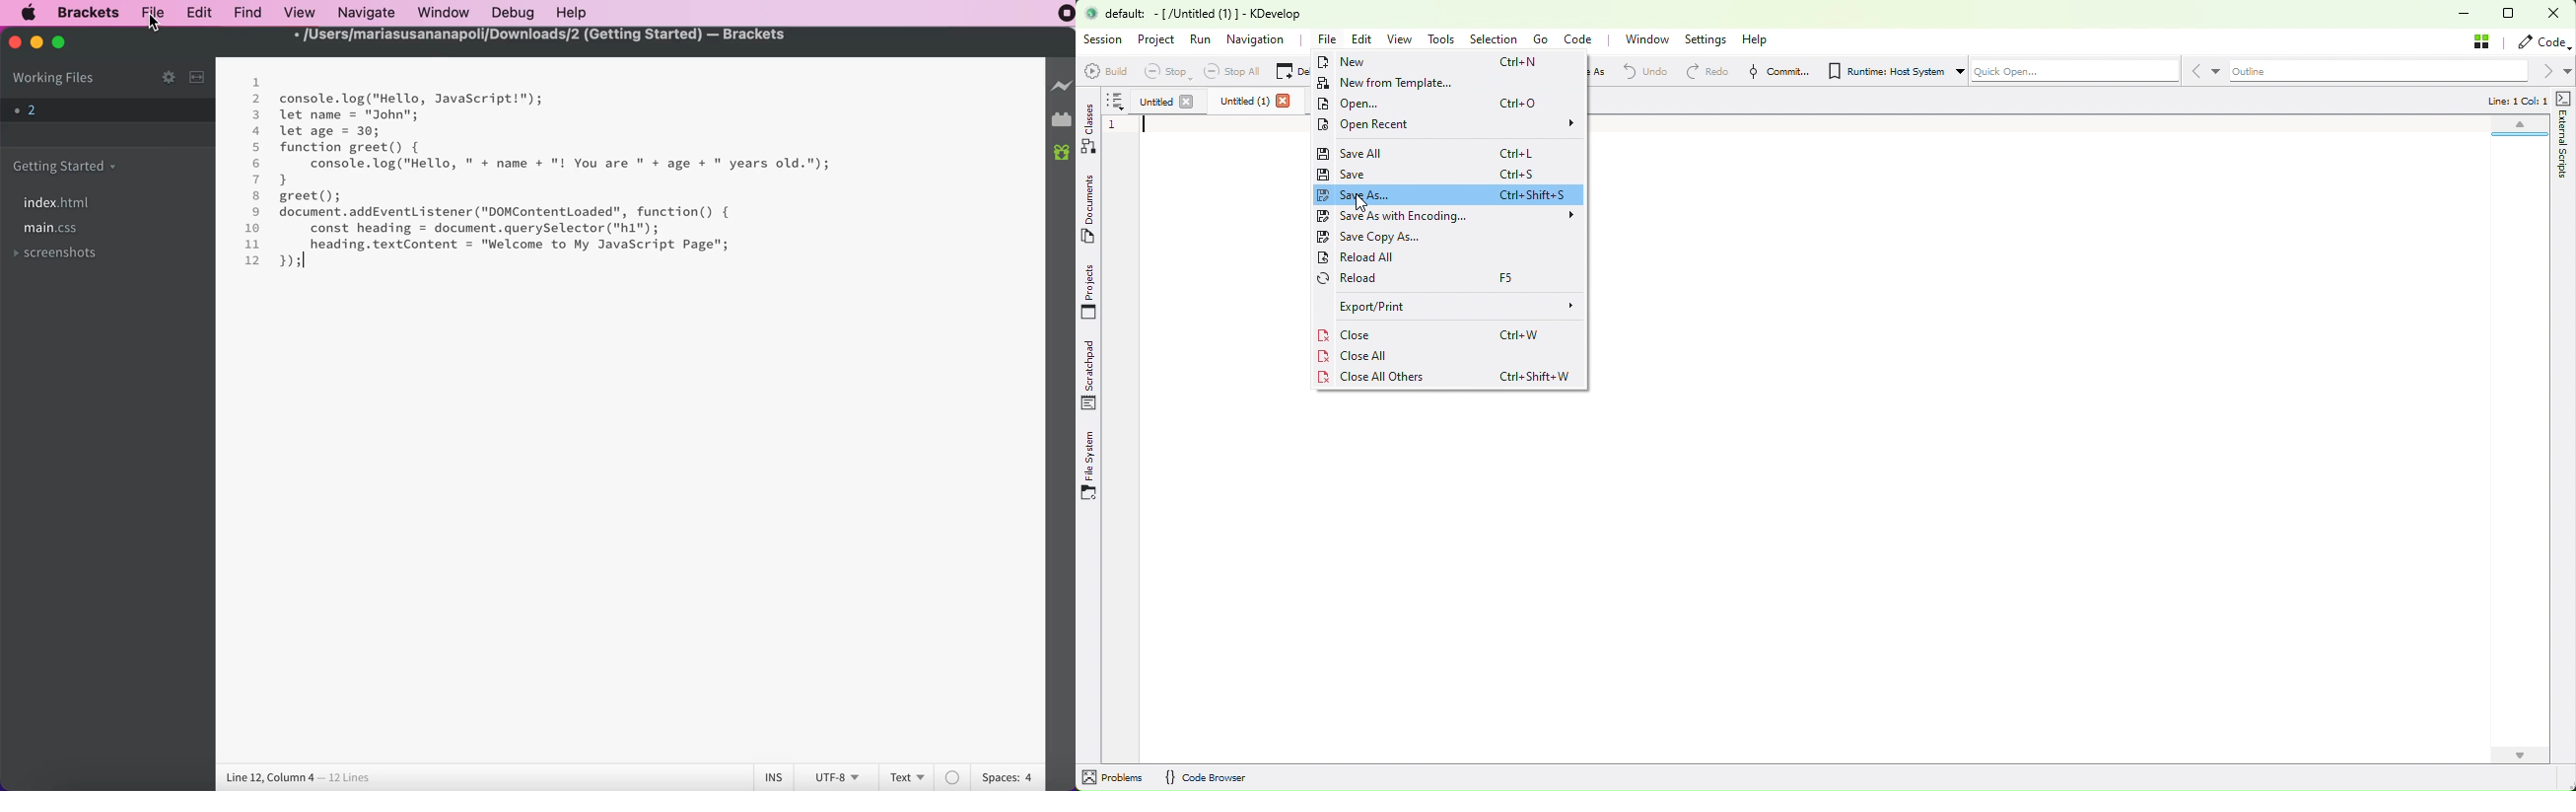  What do you see at coordinates (253, 244) in the screenshot?
I see `11` at bounding box center [253, 244].